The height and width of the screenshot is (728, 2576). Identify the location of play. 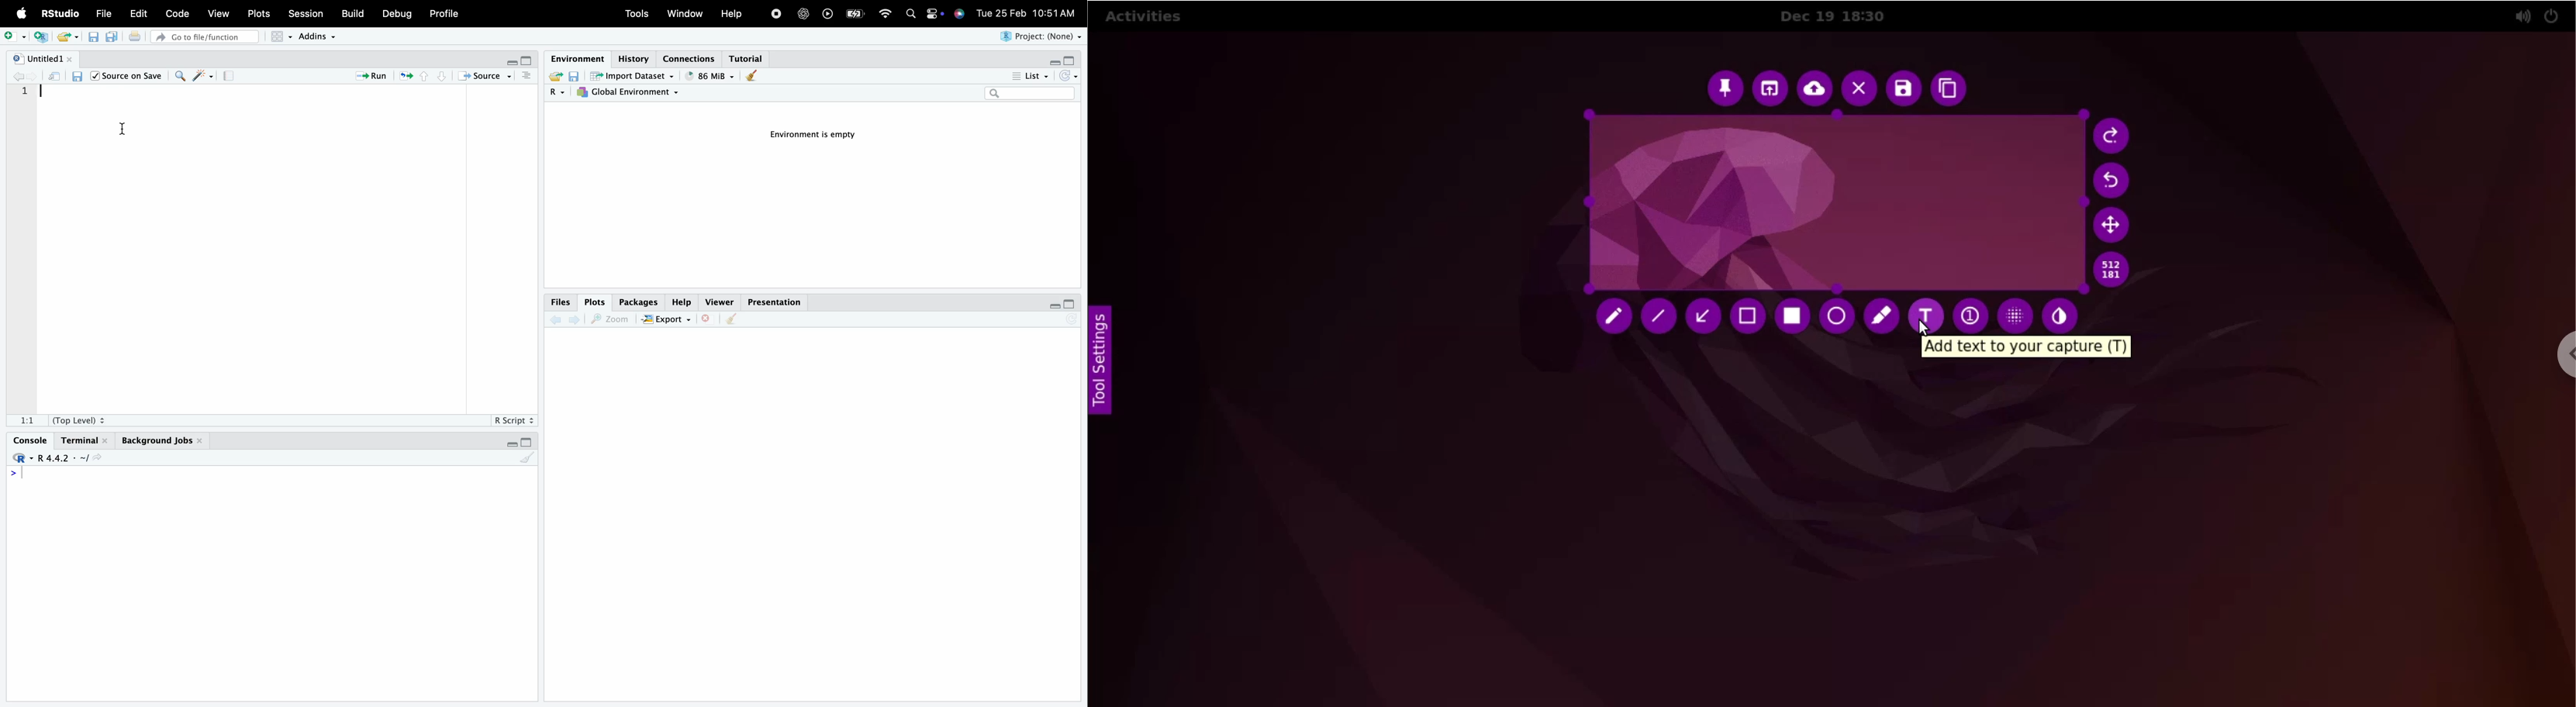
(828, 13).